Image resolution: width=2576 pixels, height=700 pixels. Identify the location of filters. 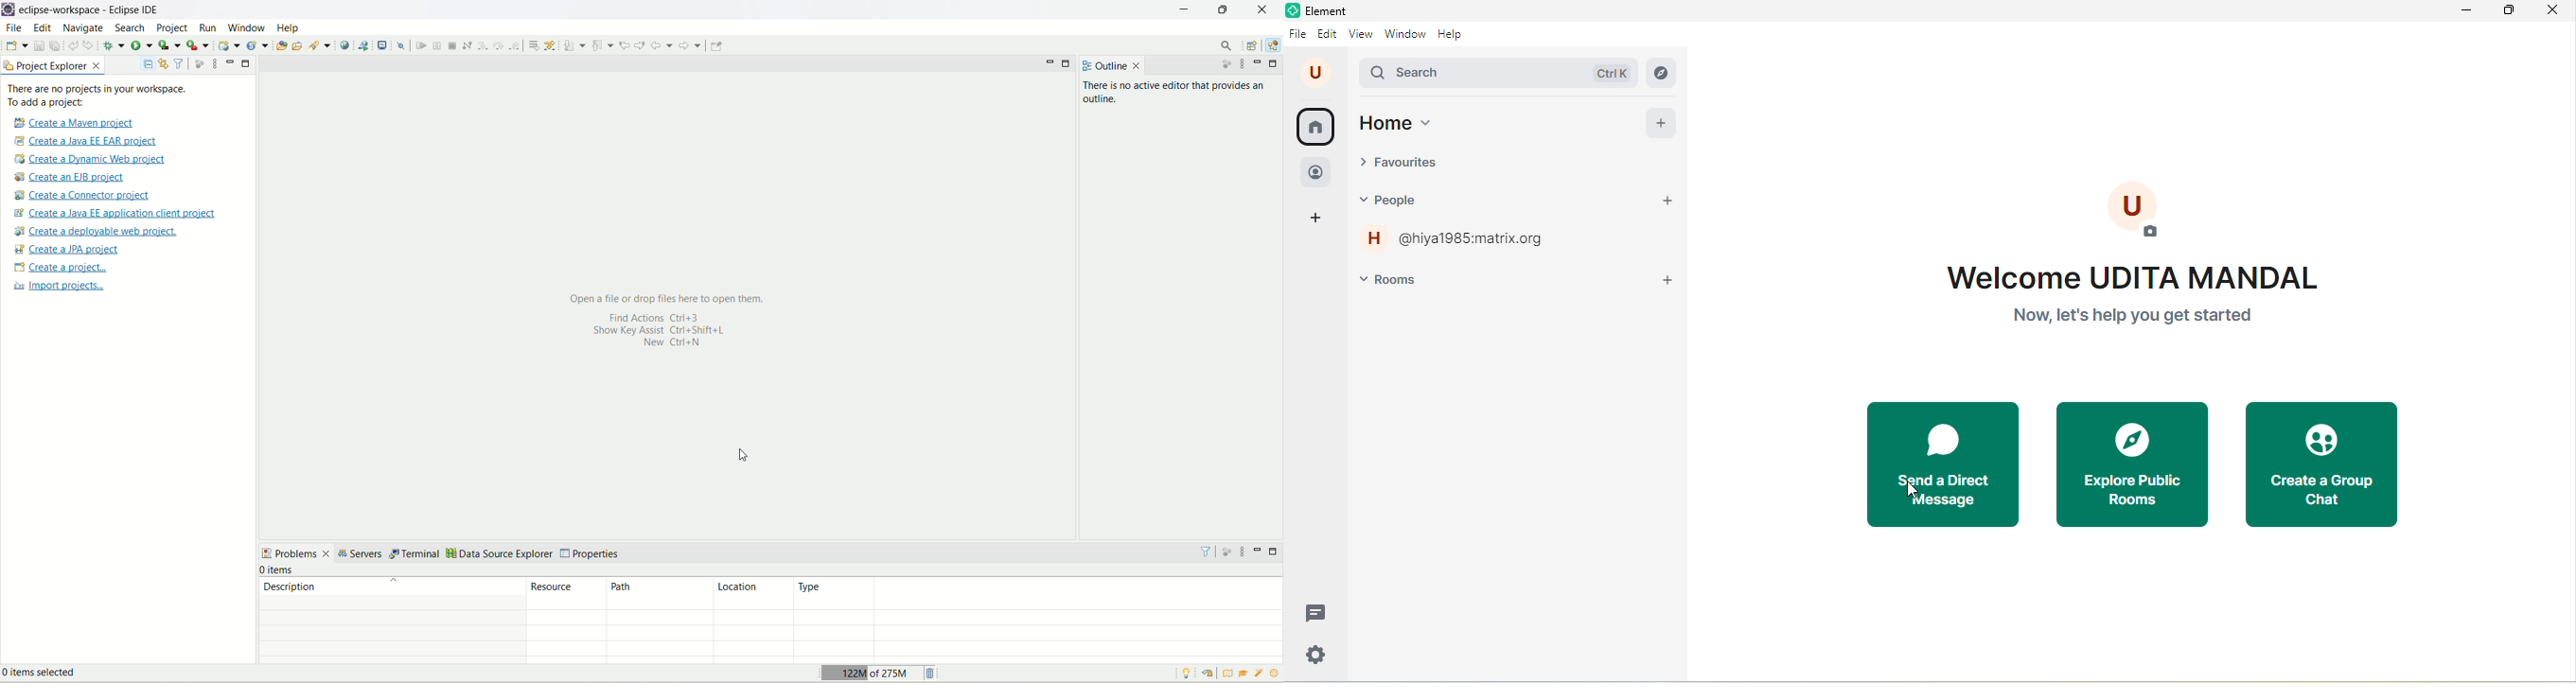
(1205, 551).